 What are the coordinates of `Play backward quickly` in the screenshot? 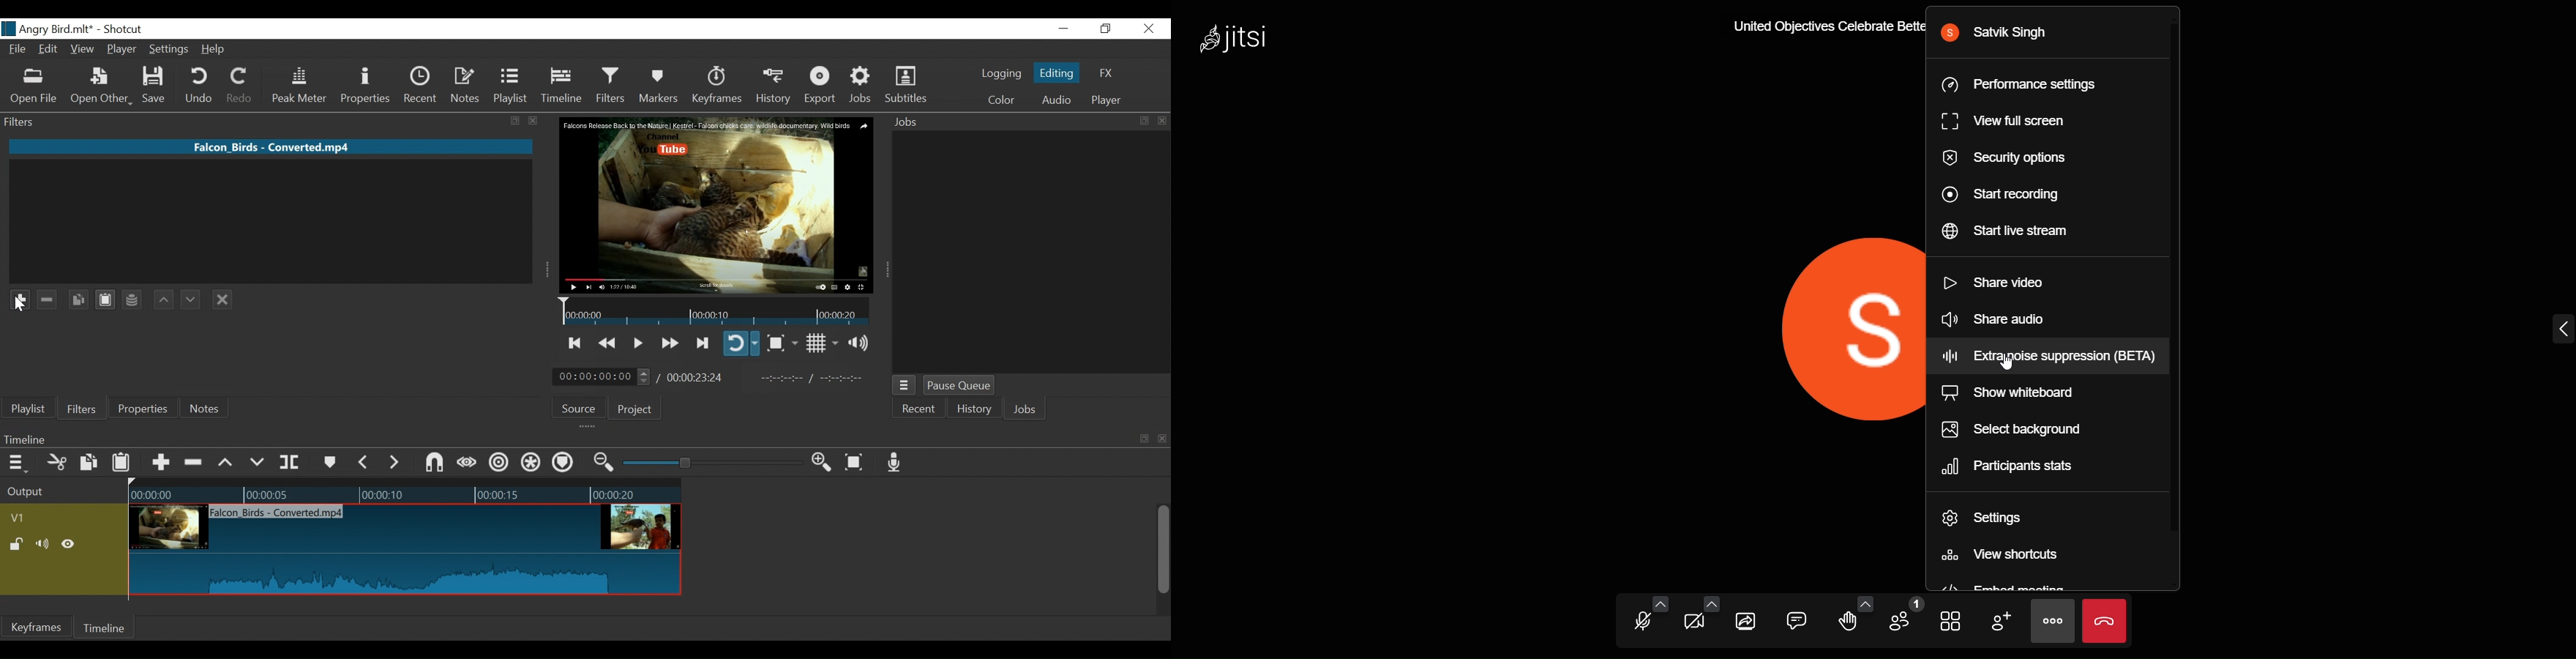 It's located at (609, 344).